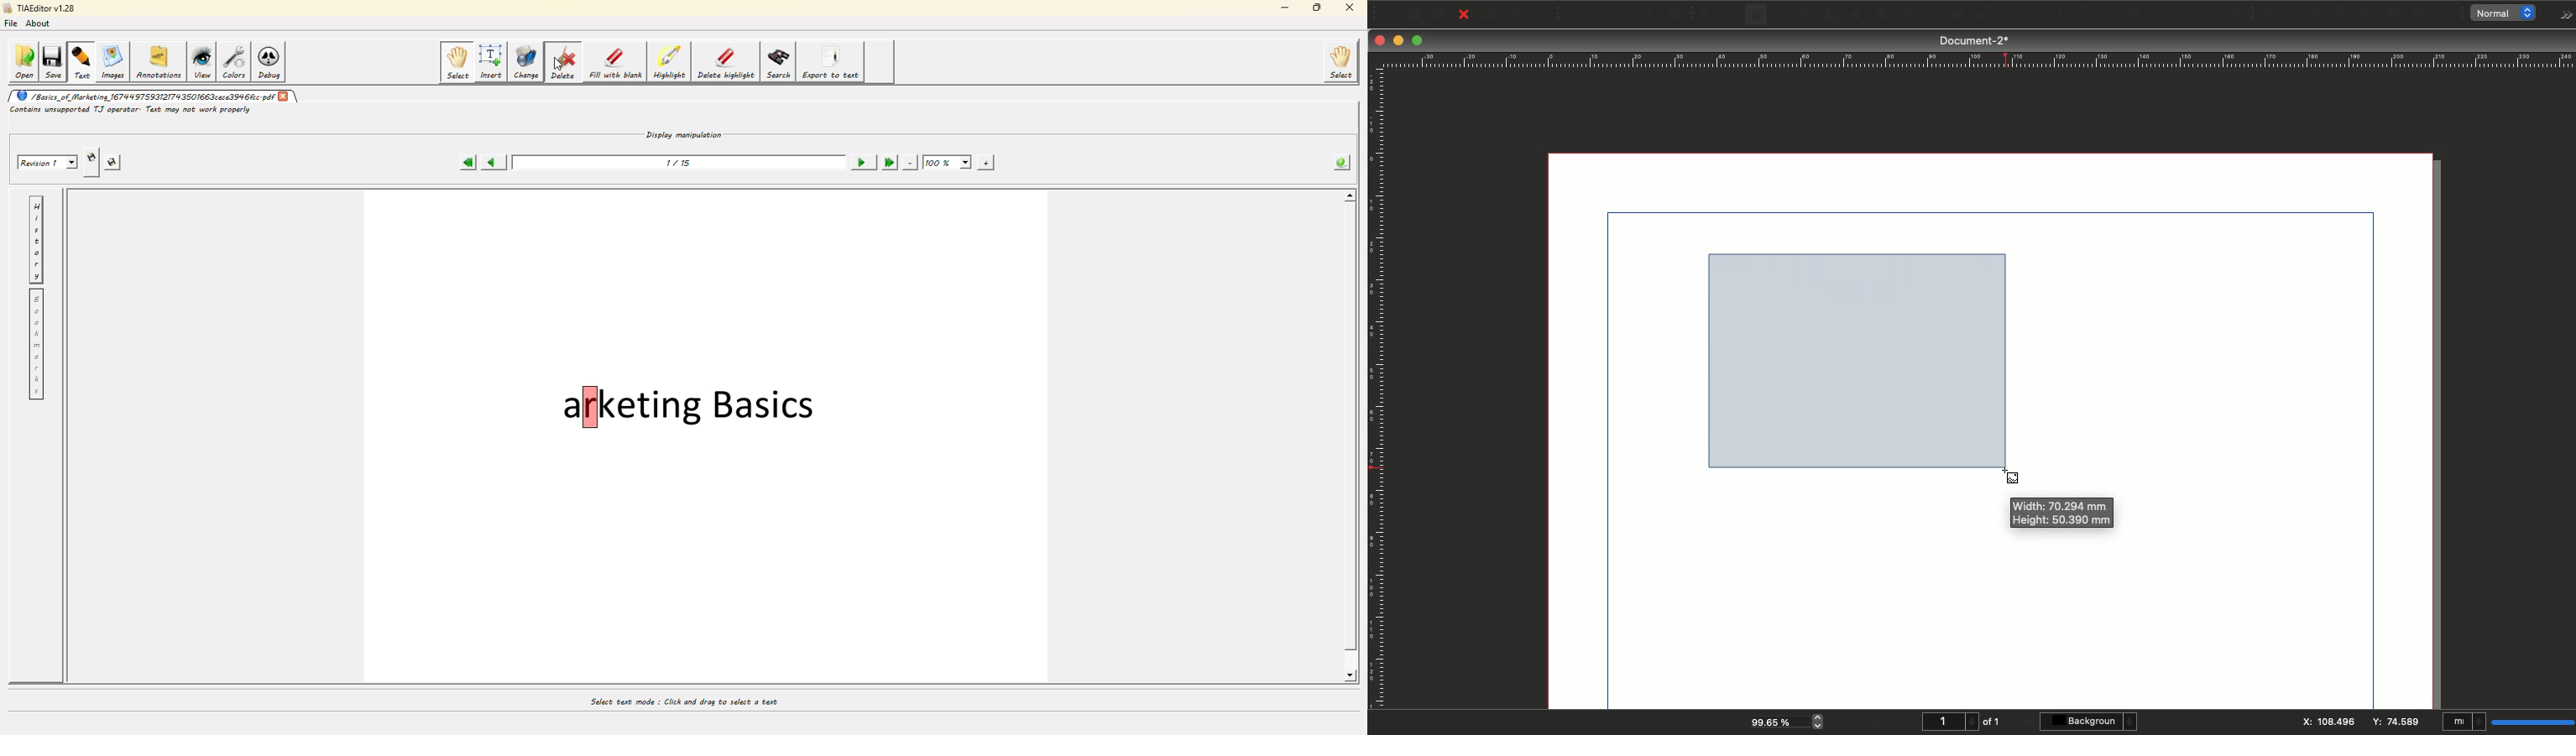  Describe the element at coordinates (1758, 17) in the screenshot. I see `Image frame` at that location.